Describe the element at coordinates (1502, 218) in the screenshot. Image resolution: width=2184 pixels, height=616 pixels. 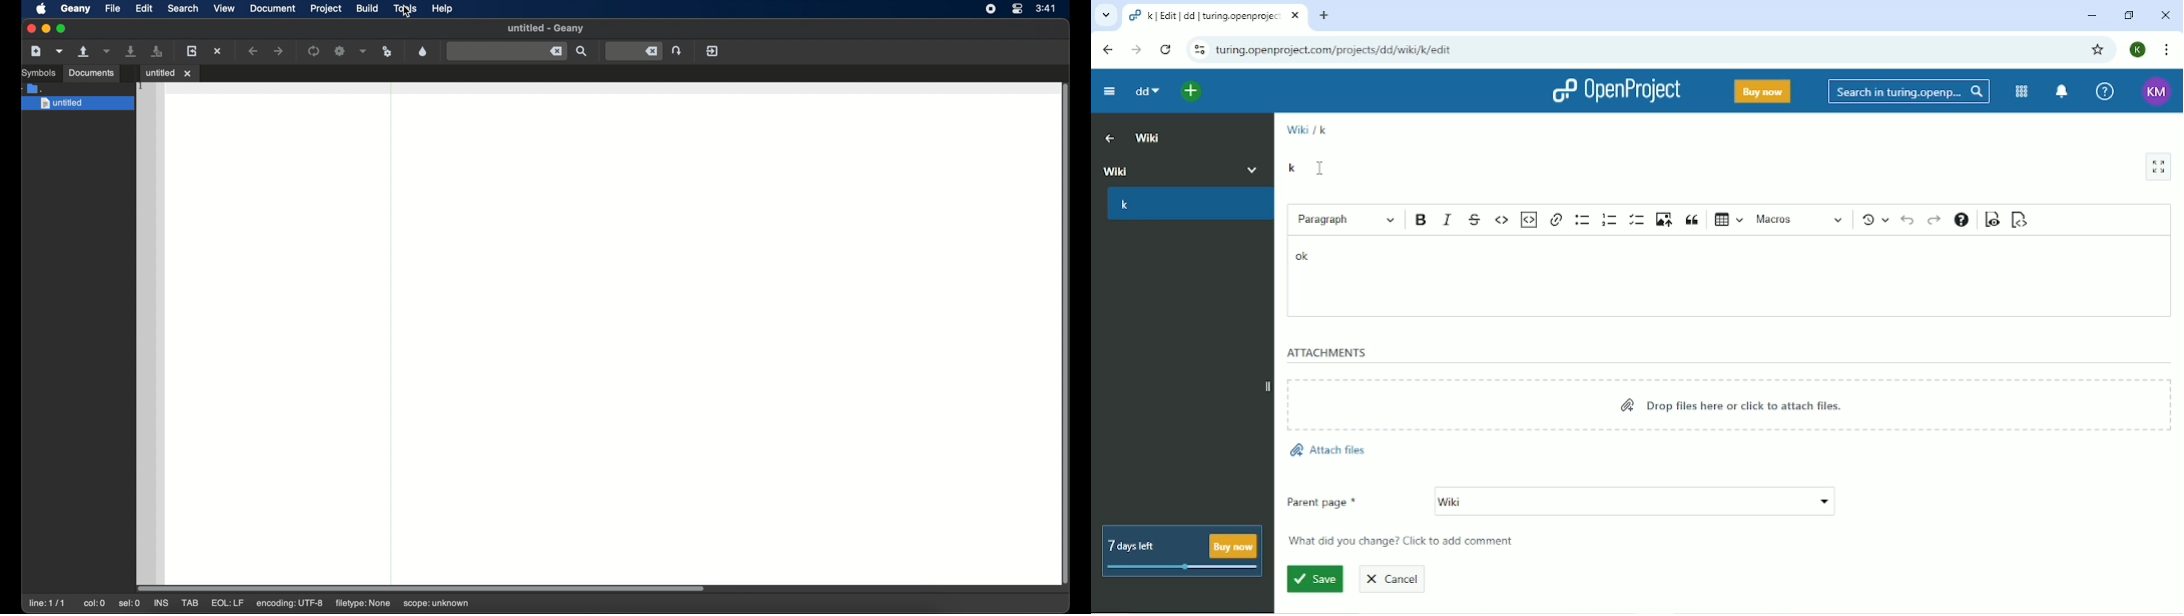
I see `Code ` at that location.